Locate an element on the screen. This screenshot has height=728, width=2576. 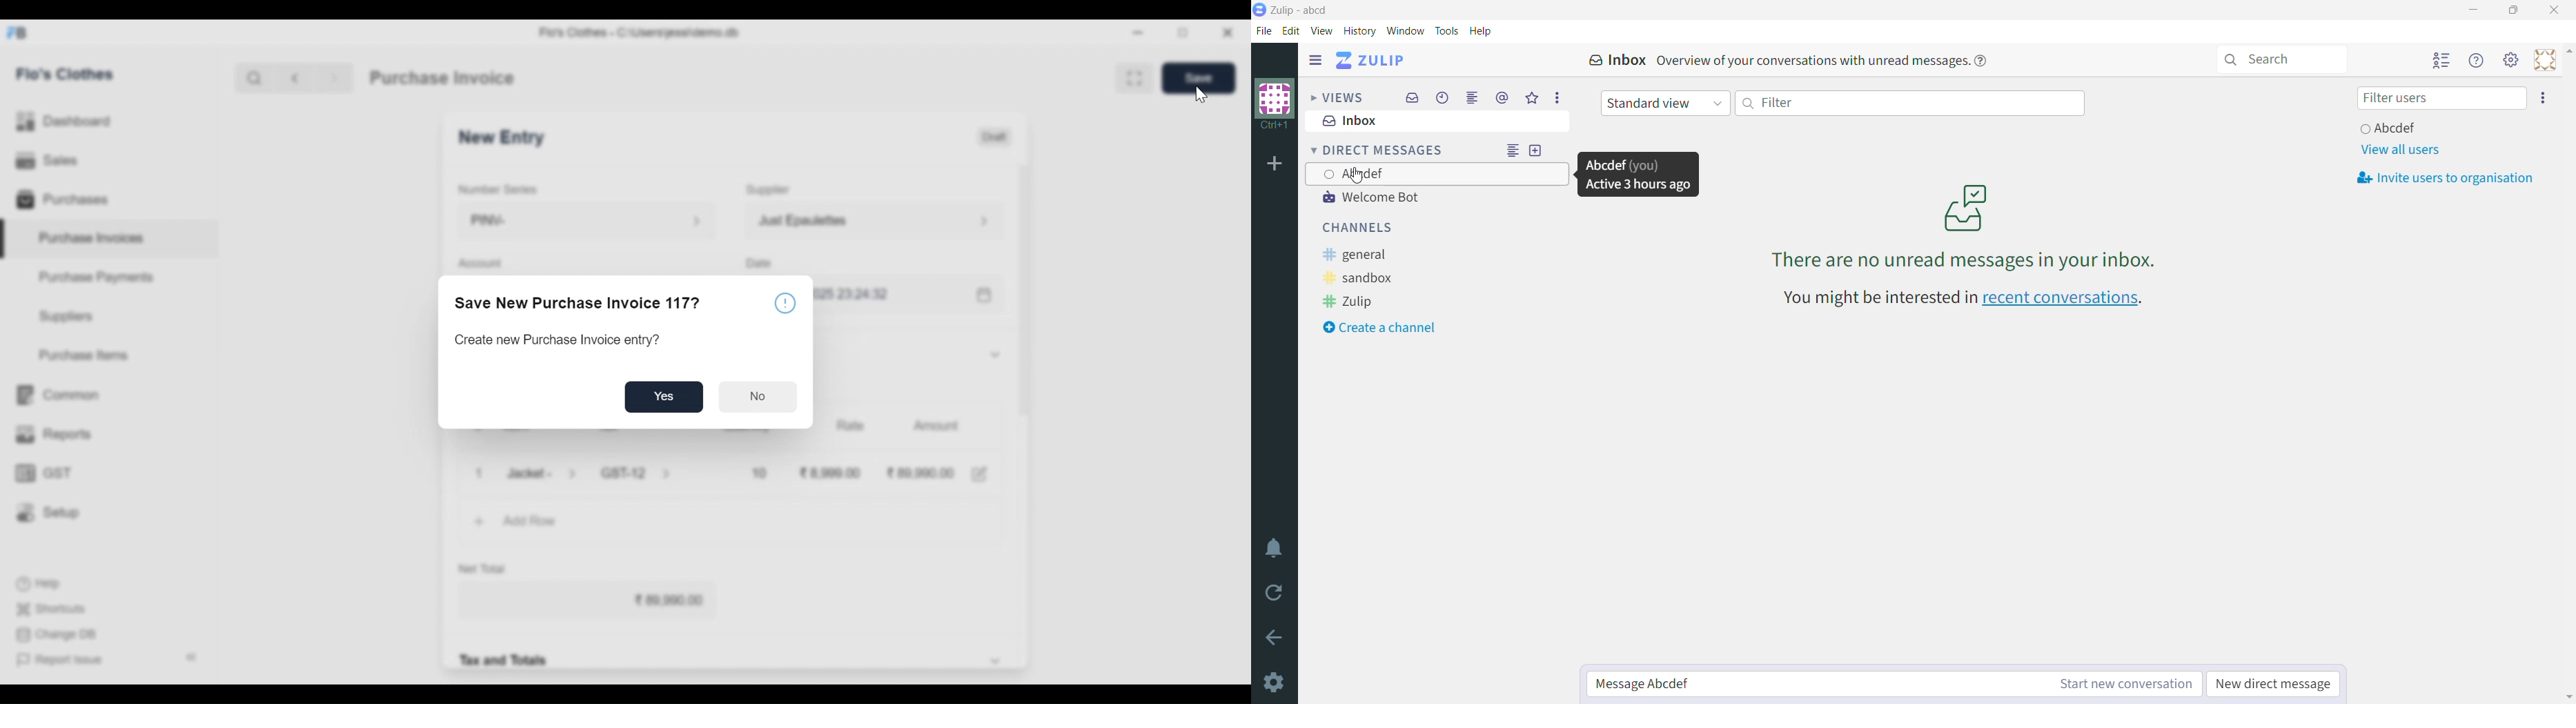
information is located at coordinates (787, 302).